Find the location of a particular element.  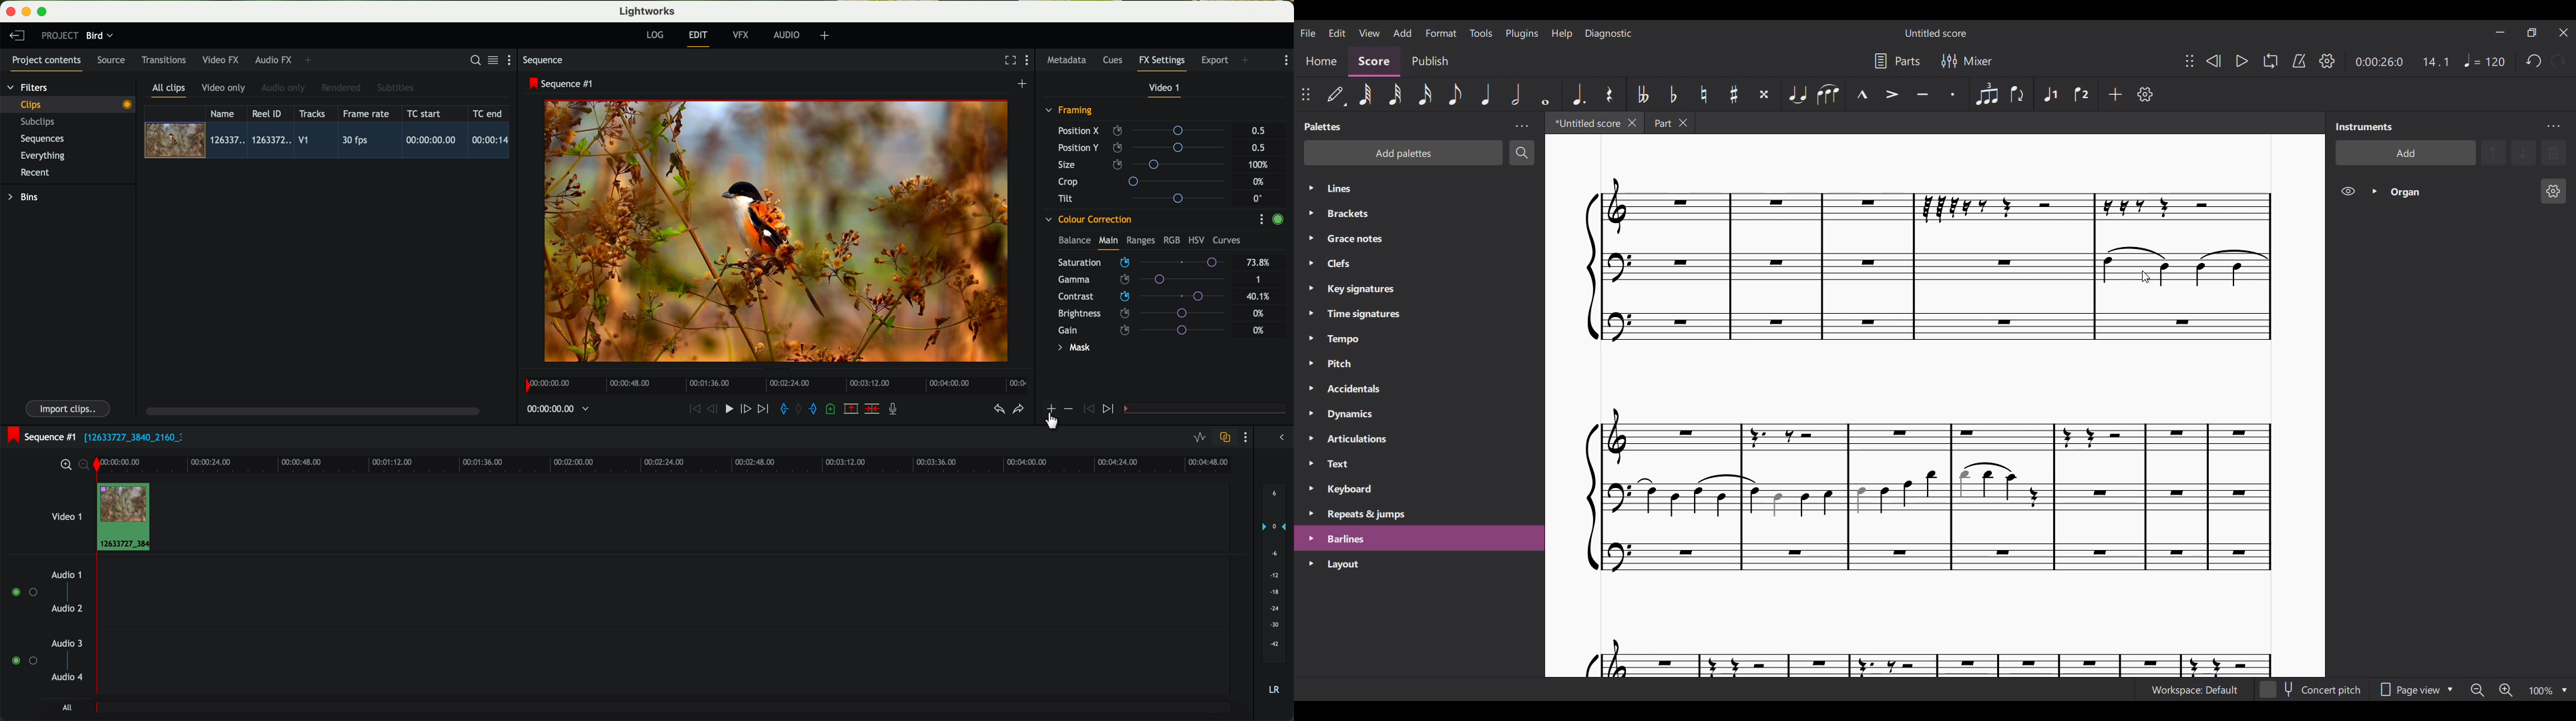

rewind is located at coordinates (694, 410).